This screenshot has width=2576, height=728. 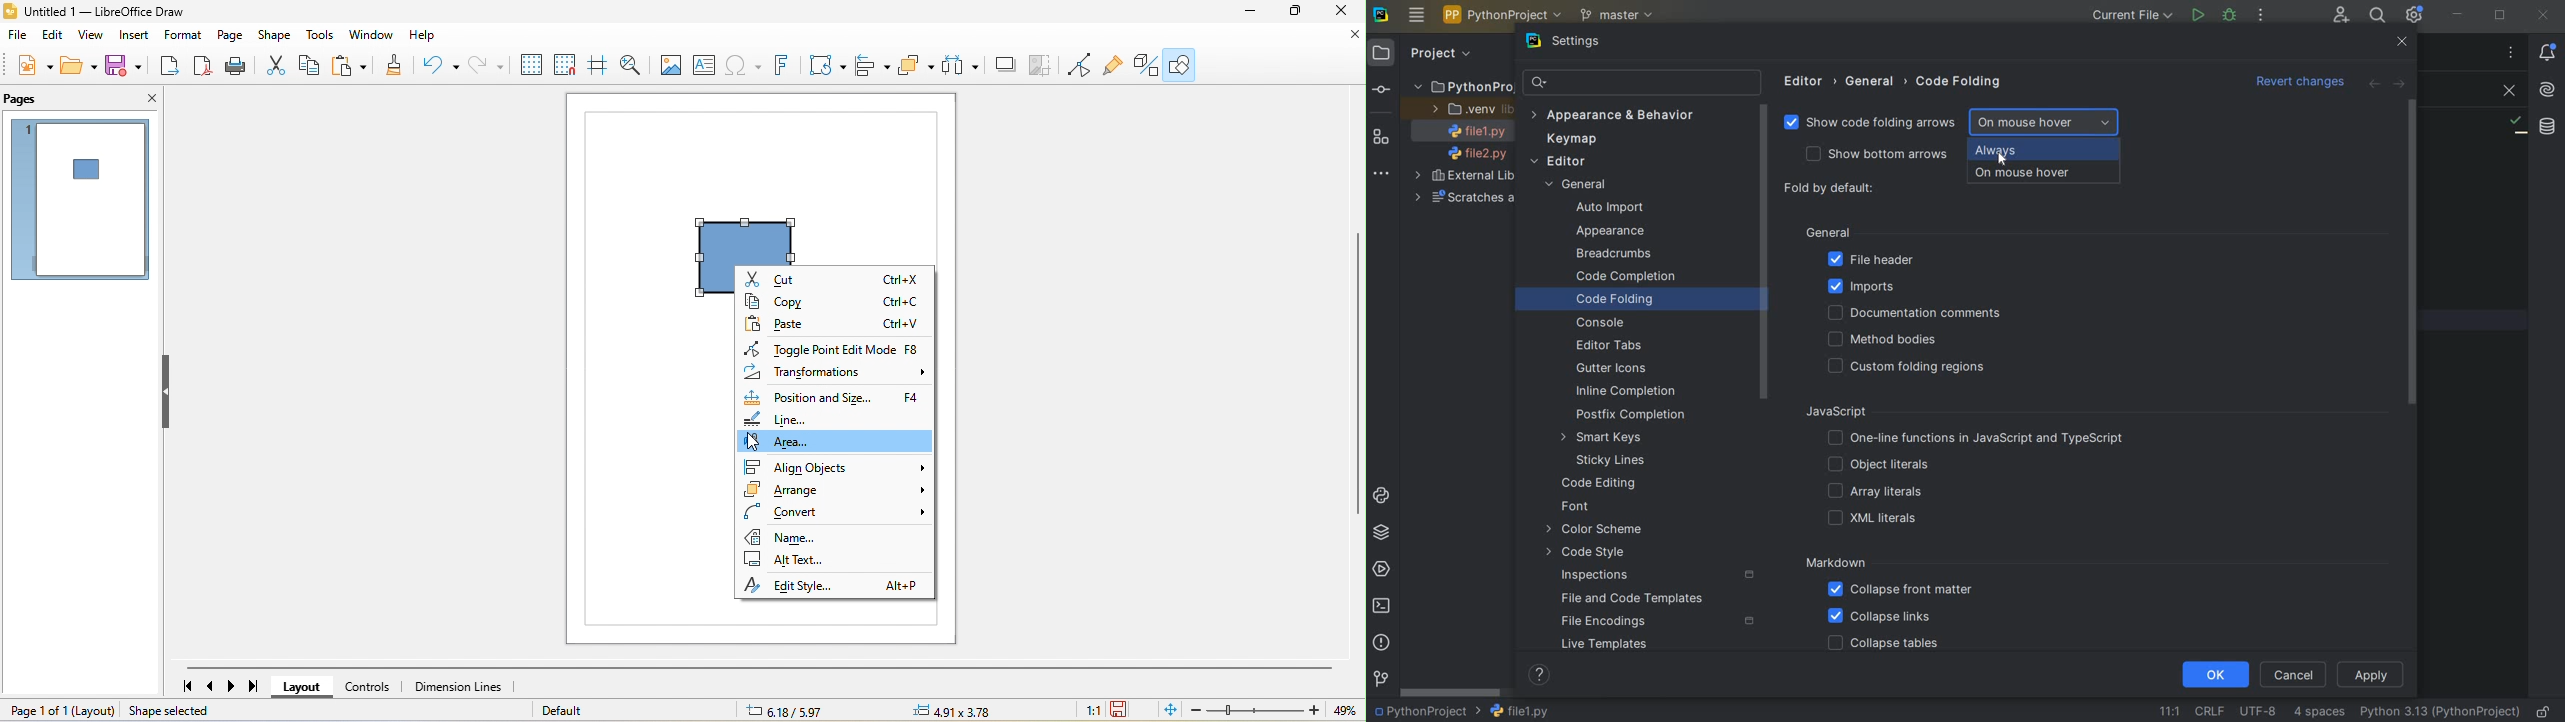 I want to click on special character, so click(x=742, y=67).